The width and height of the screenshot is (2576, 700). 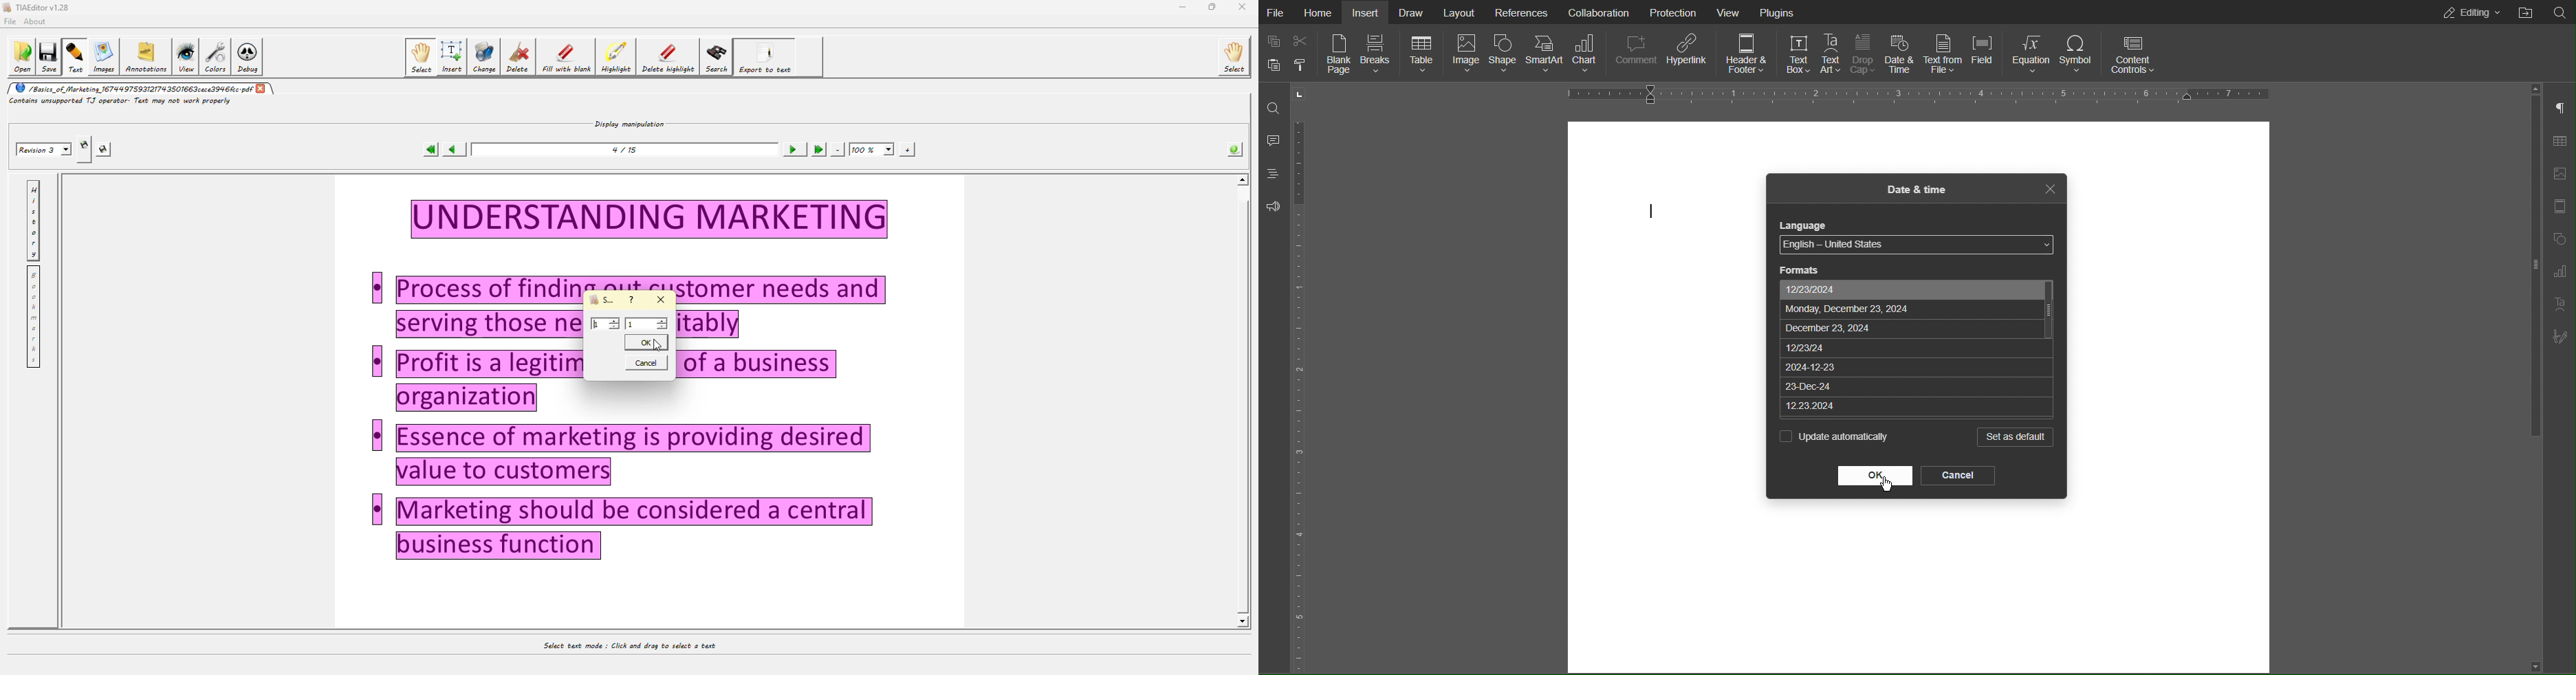 What do you see at coordinates (1274, 174) in the screenshot?
I see `Headings` at bounding box center [1274, 174].